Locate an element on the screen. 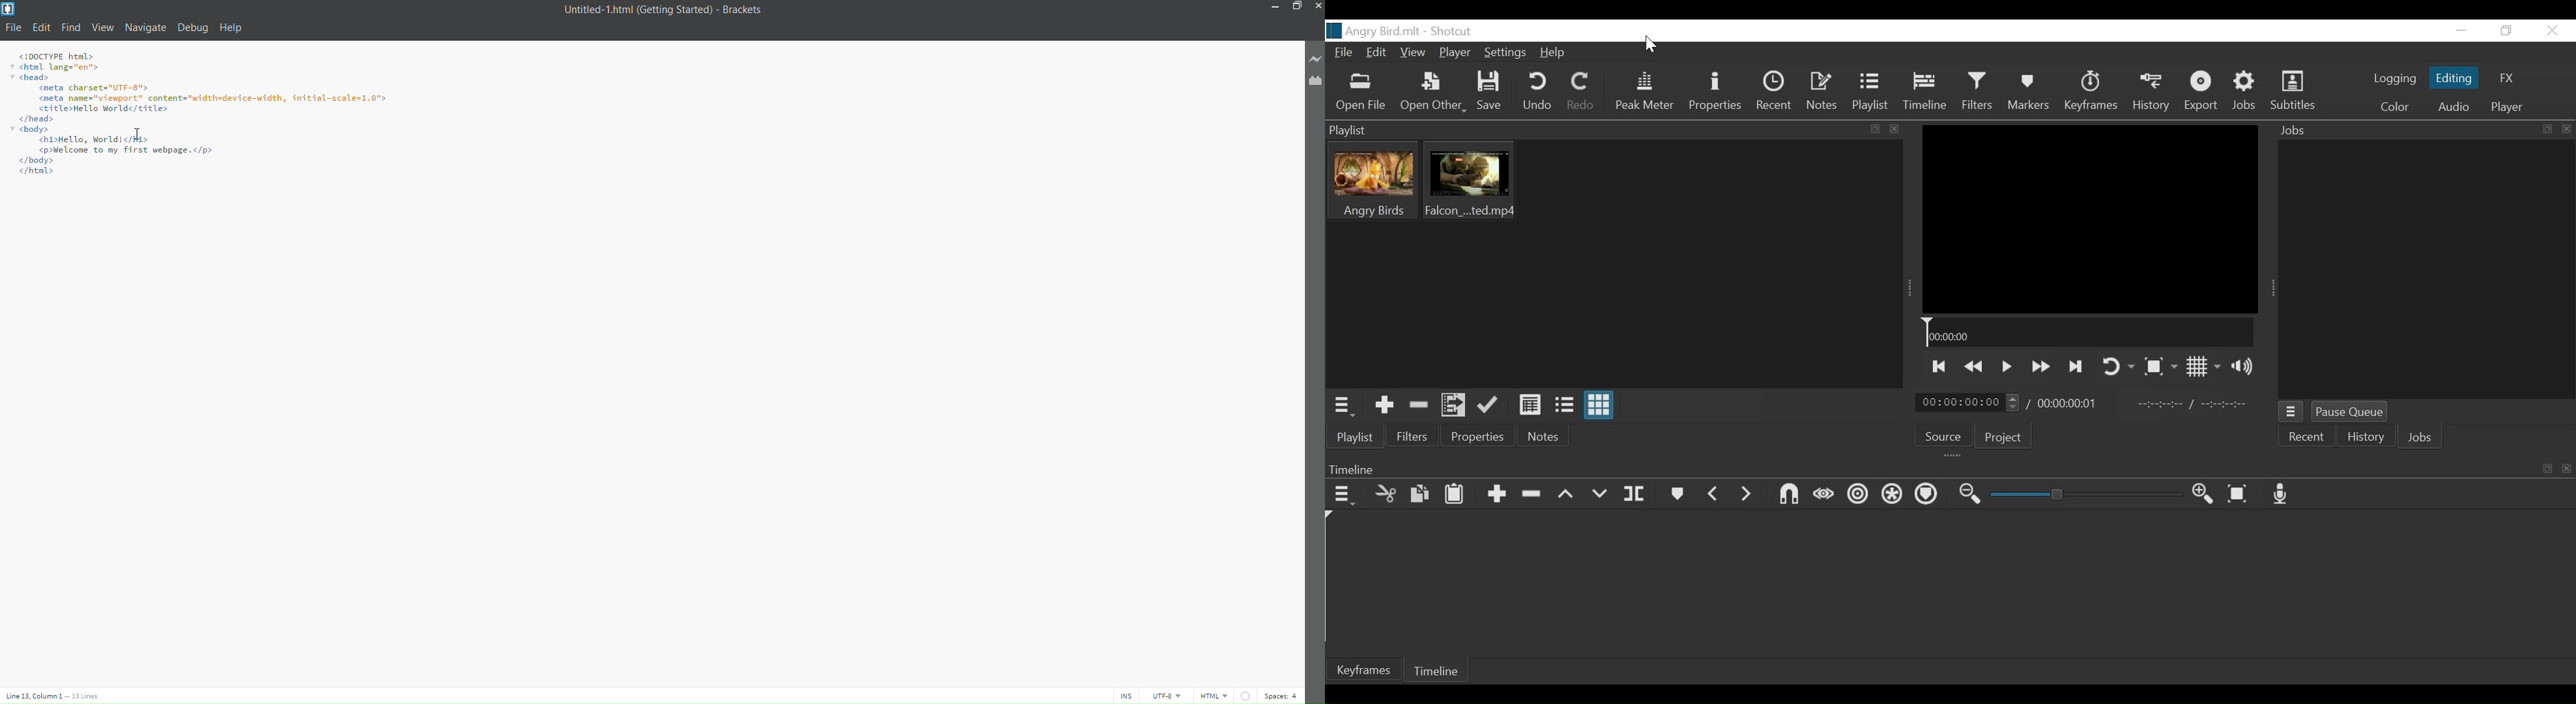 This screenshot has height=728, width=2576. Total Duration is located at coordinates (2075, 403).